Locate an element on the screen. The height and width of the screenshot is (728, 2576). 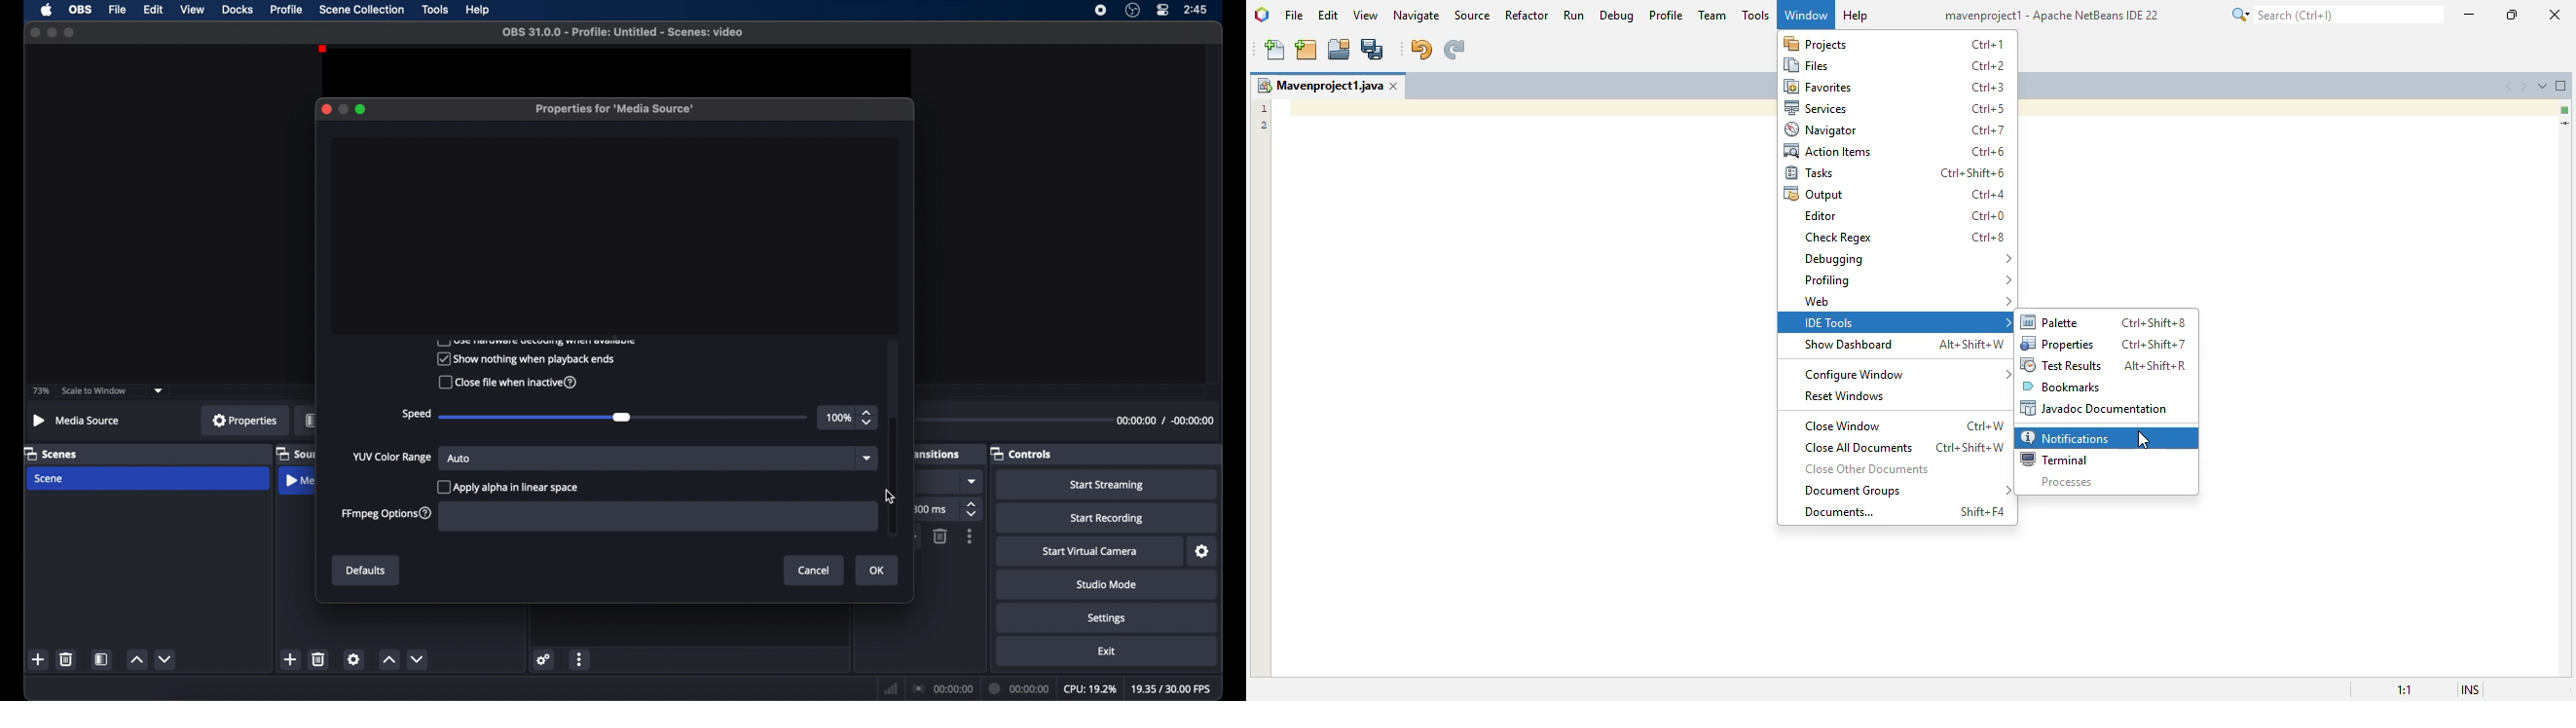
decrement is located at coordinates (166, 659).